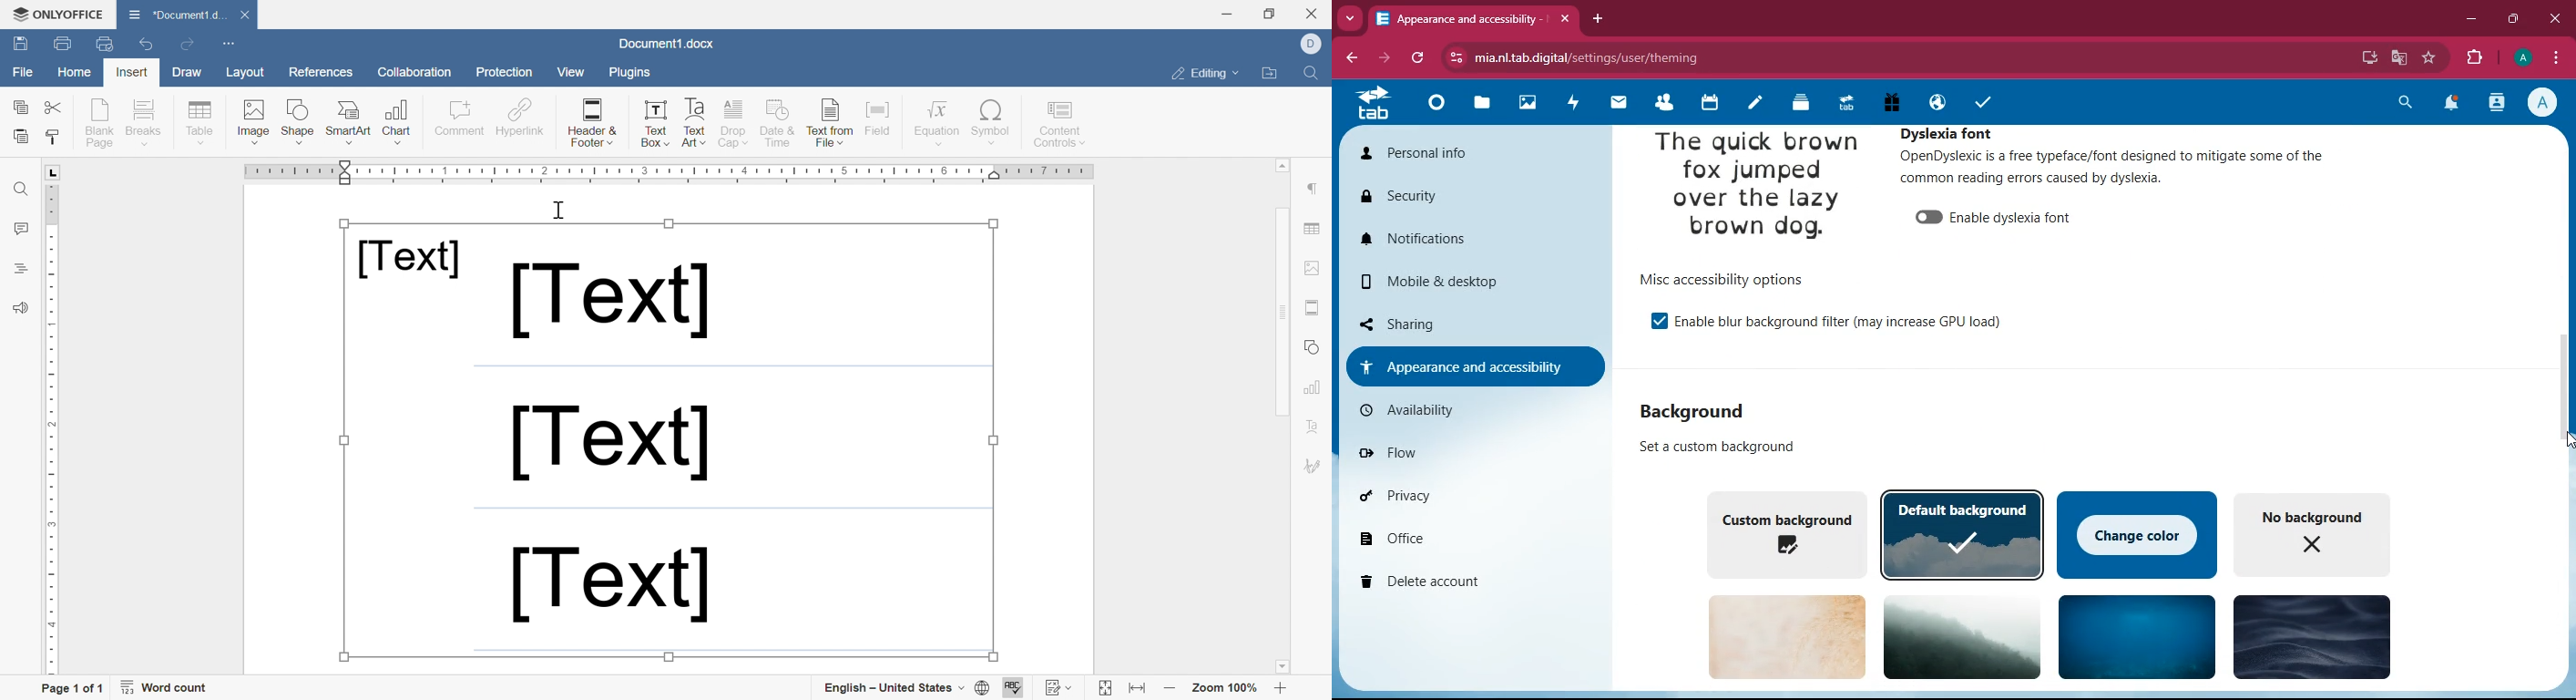 Image resolution: width=2576 pixels, height=700 pixels. Describe the element at coordinates (1464, 583) in the screenshot. I see `delete account` at that location.